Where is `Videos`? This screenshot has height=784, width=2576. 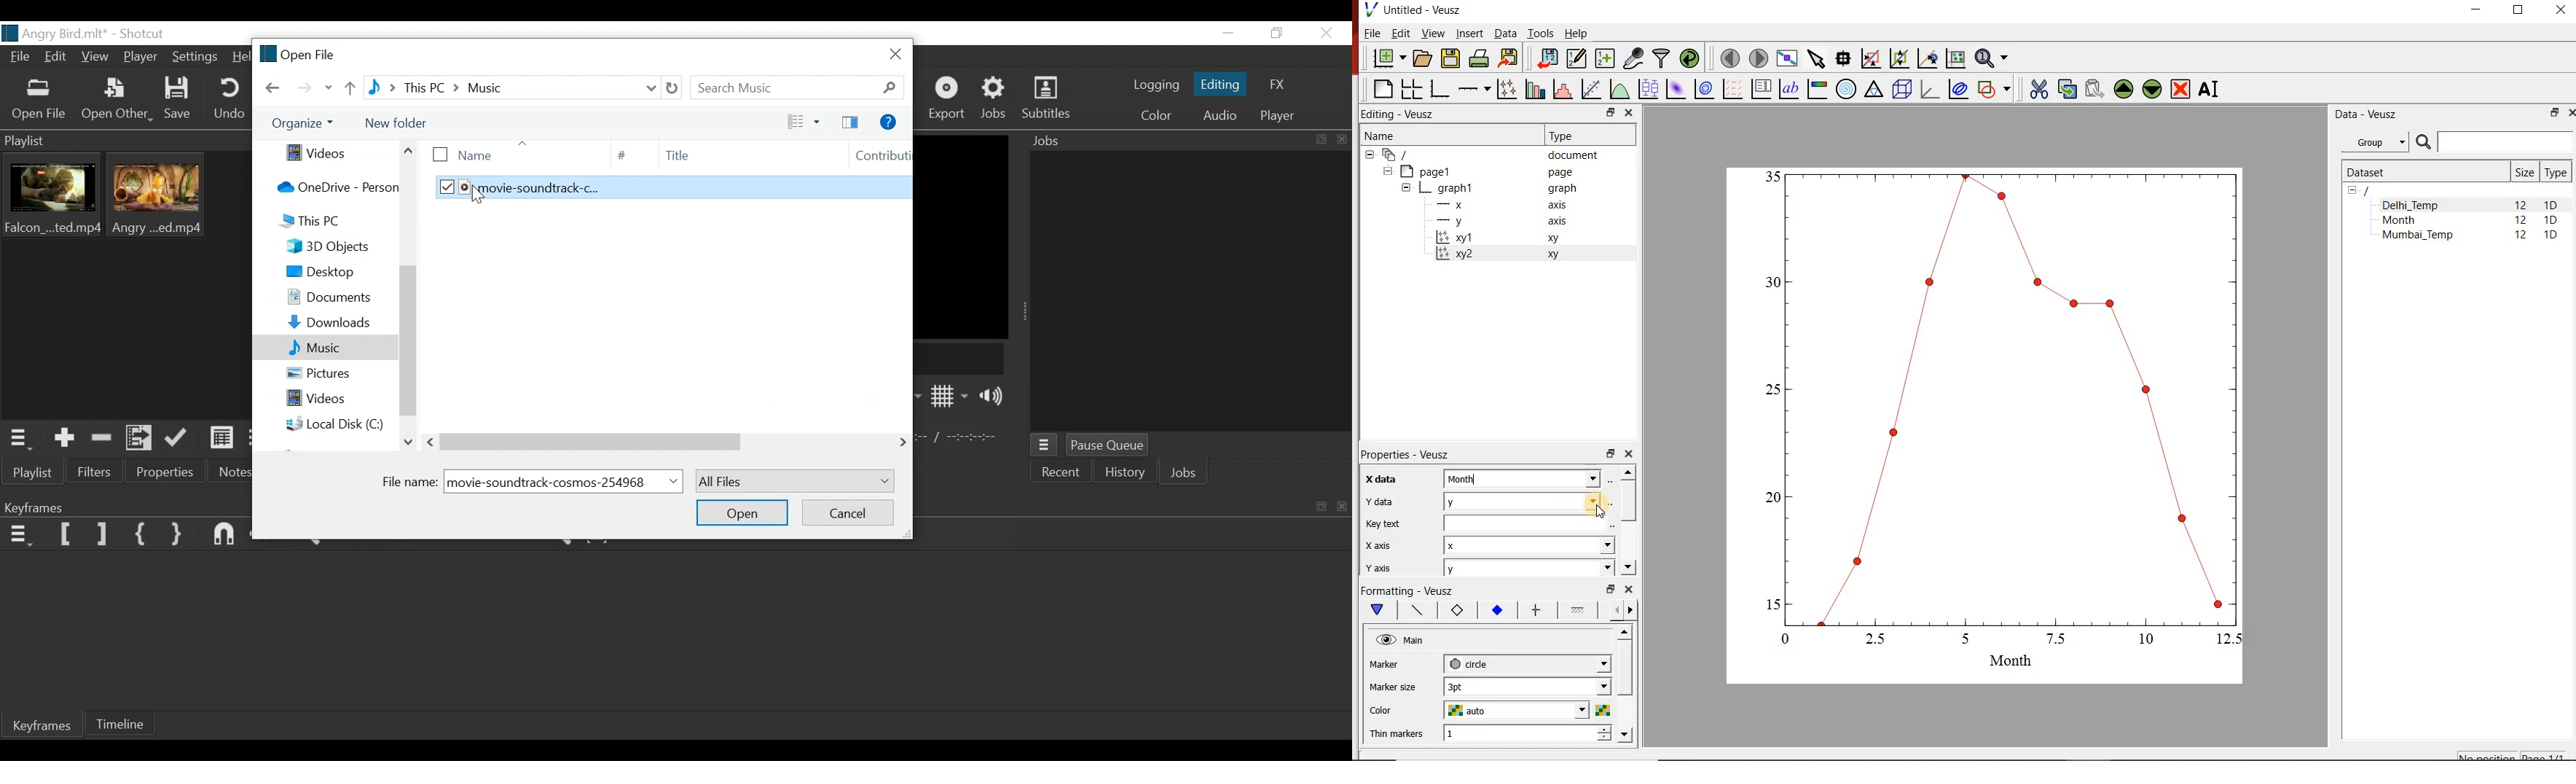
Videos is located at coordinates (328, 400).